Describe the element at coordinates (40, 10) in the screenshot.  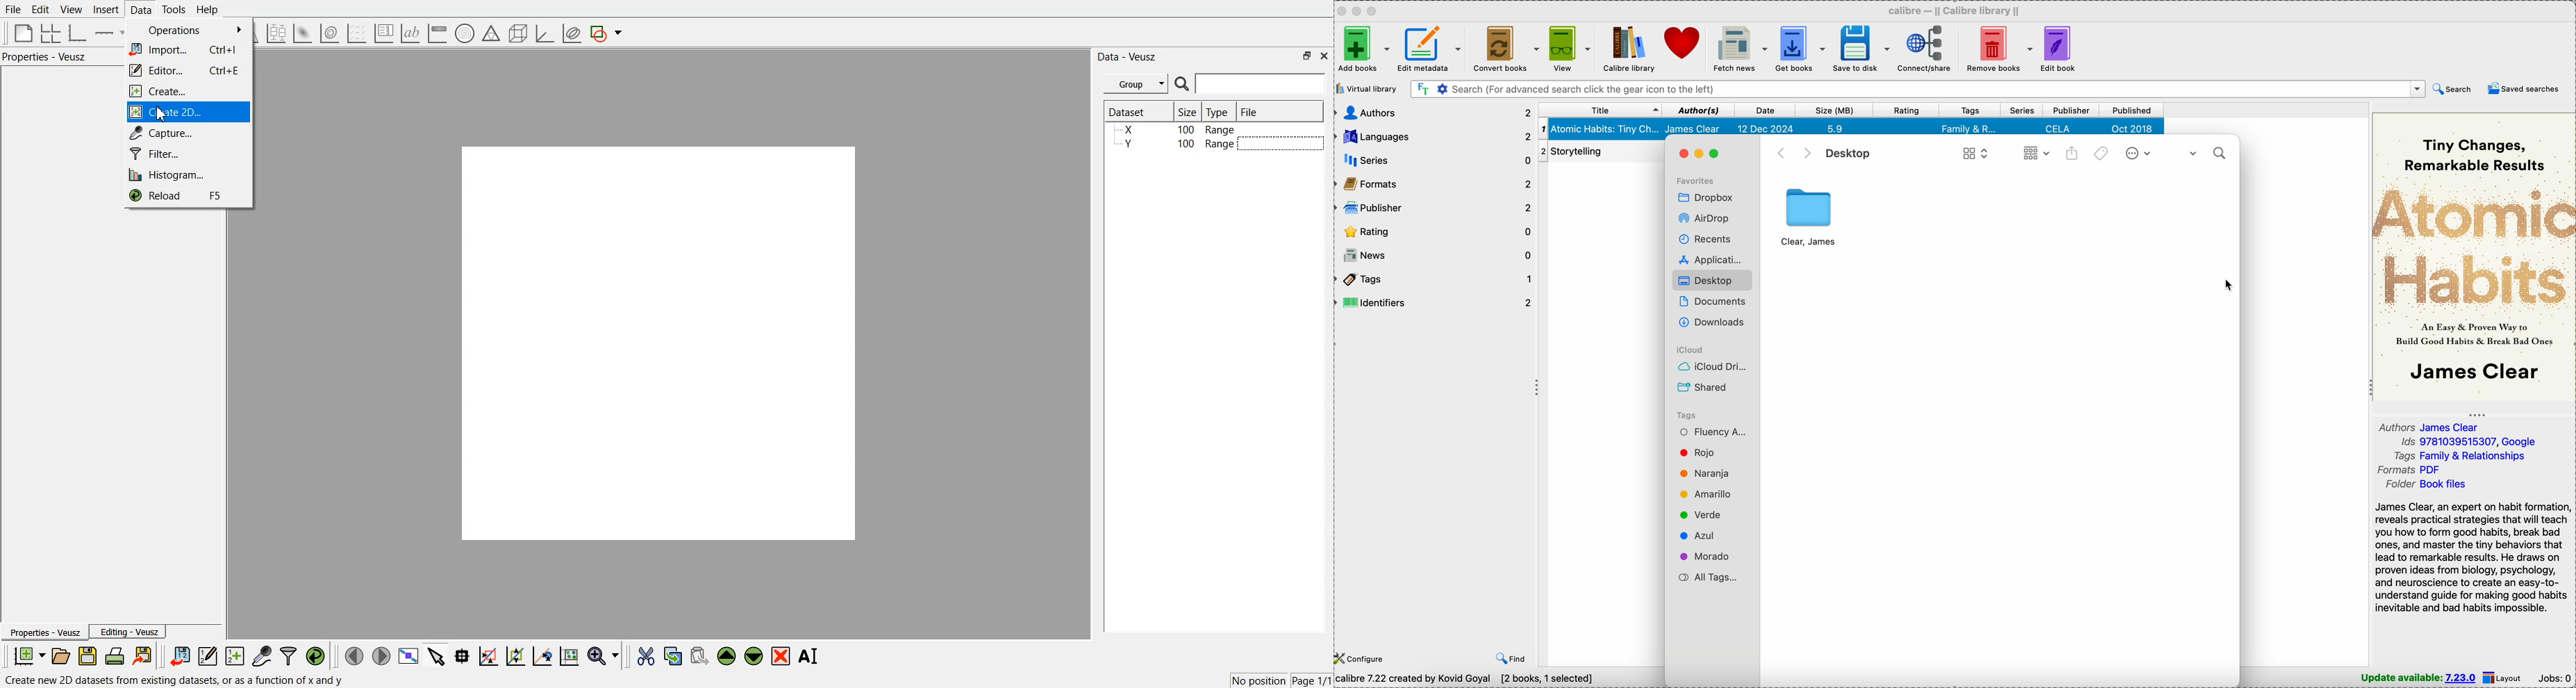
I see `Edit` at that location.